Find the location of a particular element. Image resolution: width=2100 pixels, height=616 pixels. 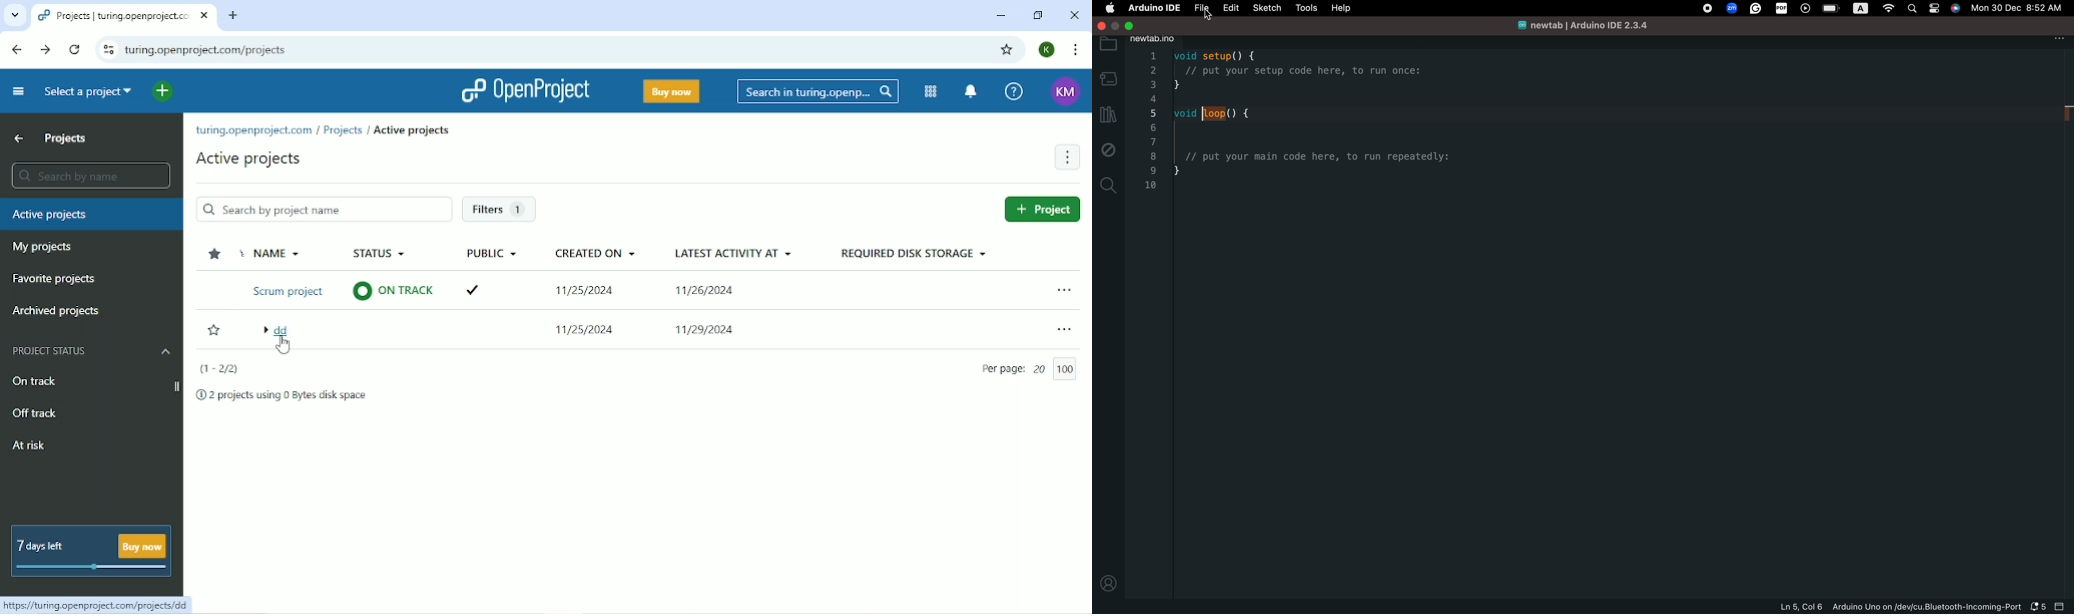

battery is located at coordinates (1832, 8).